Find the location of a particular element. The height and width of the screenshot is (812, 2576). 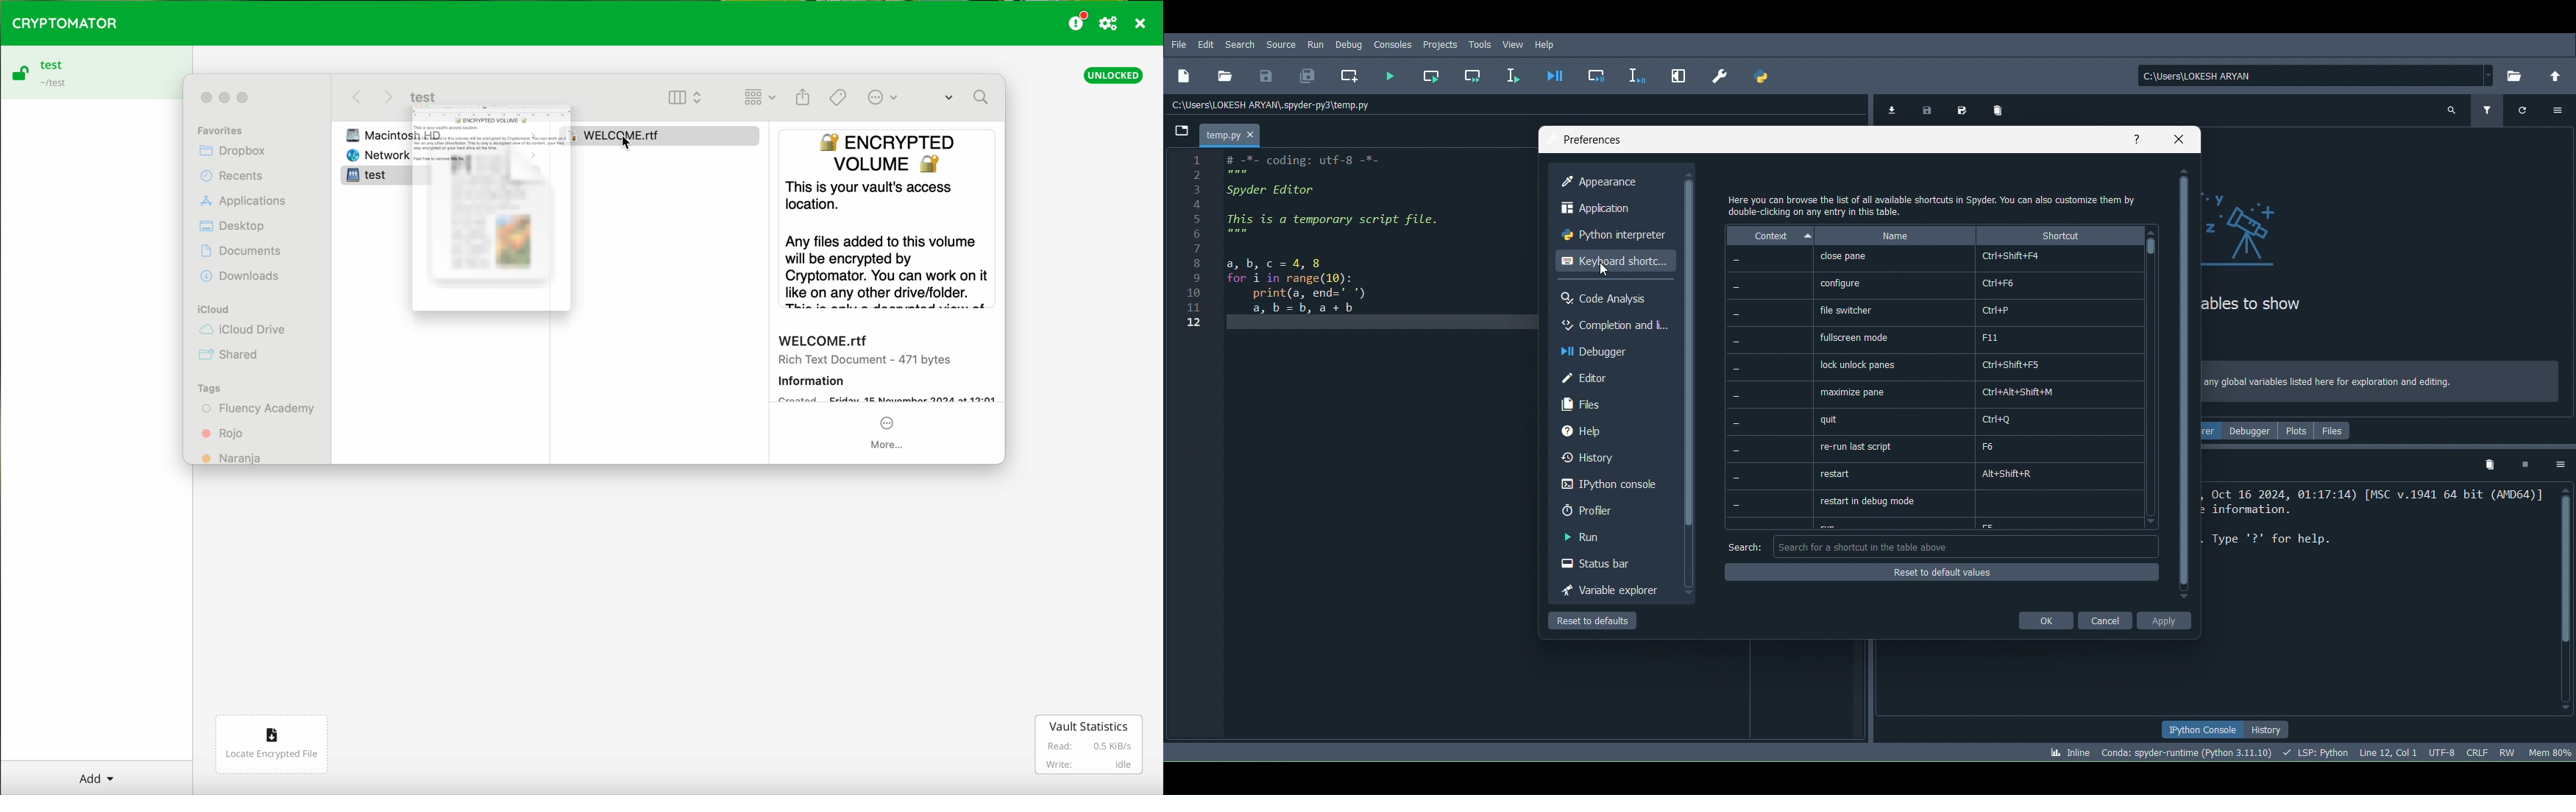

Search variable names and types (Ctrl + F) is located at coordinates (2453, 110).